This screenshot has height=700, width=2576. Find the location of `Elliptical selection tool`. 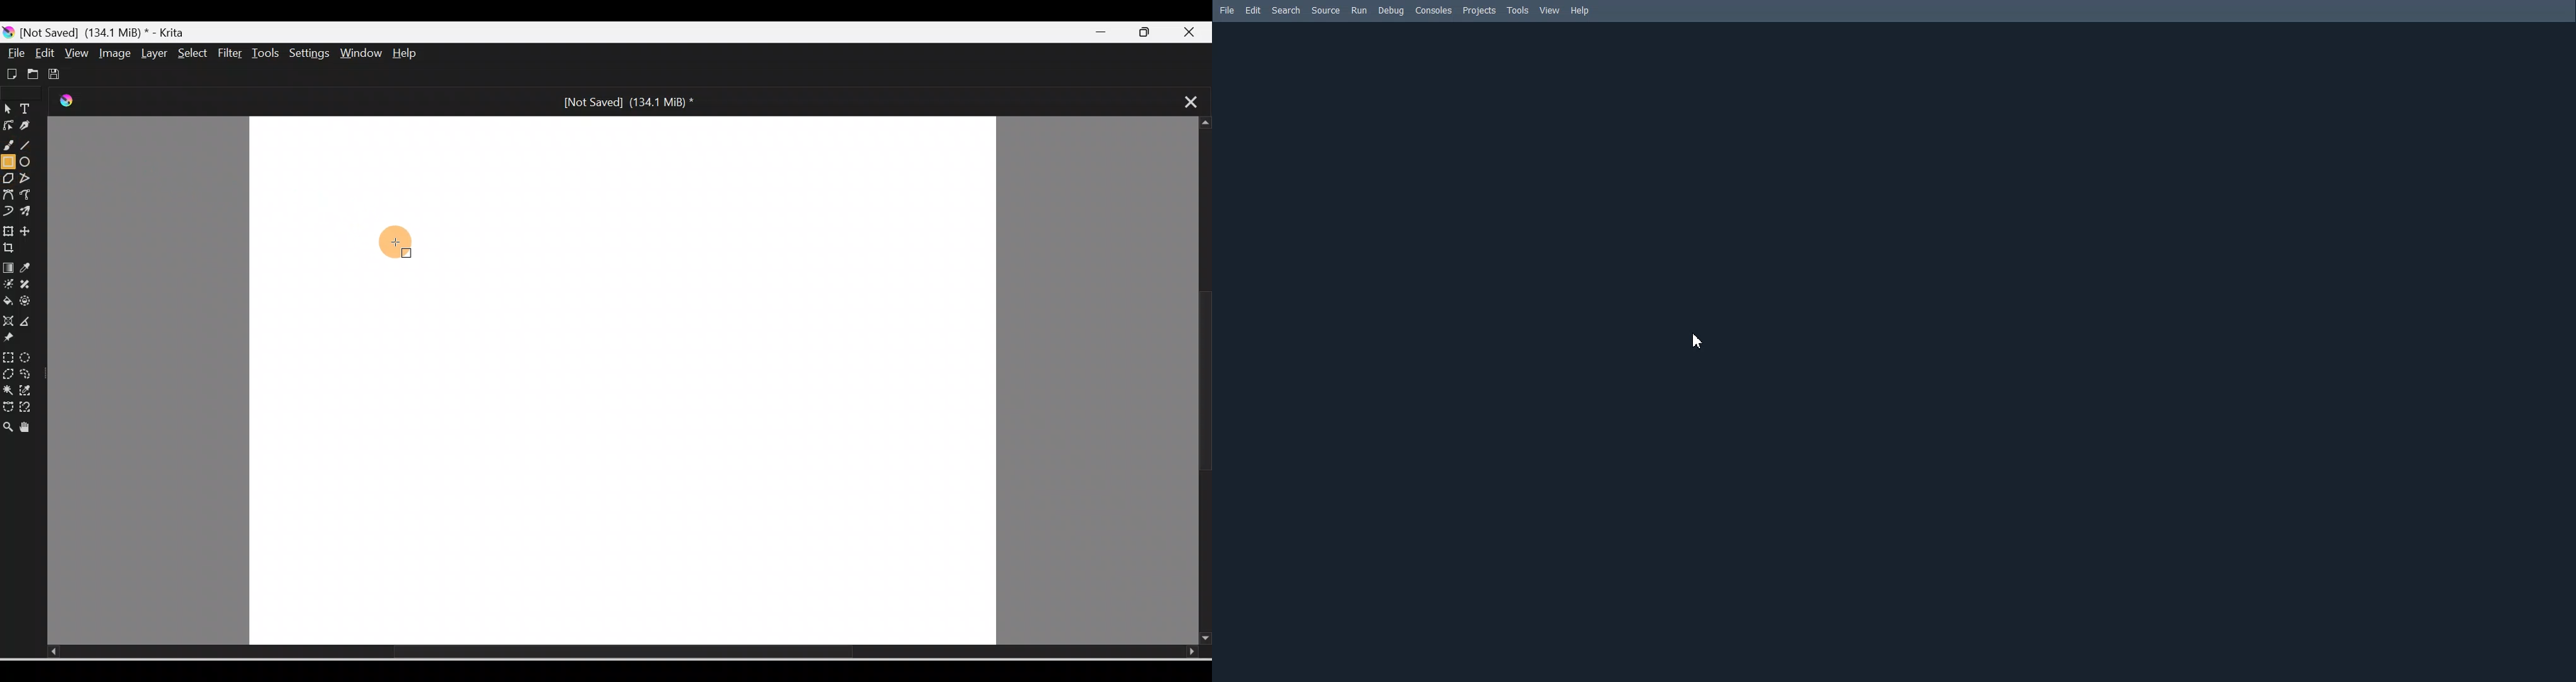

Elliptical selection tool is located at coordinates (26, 356).